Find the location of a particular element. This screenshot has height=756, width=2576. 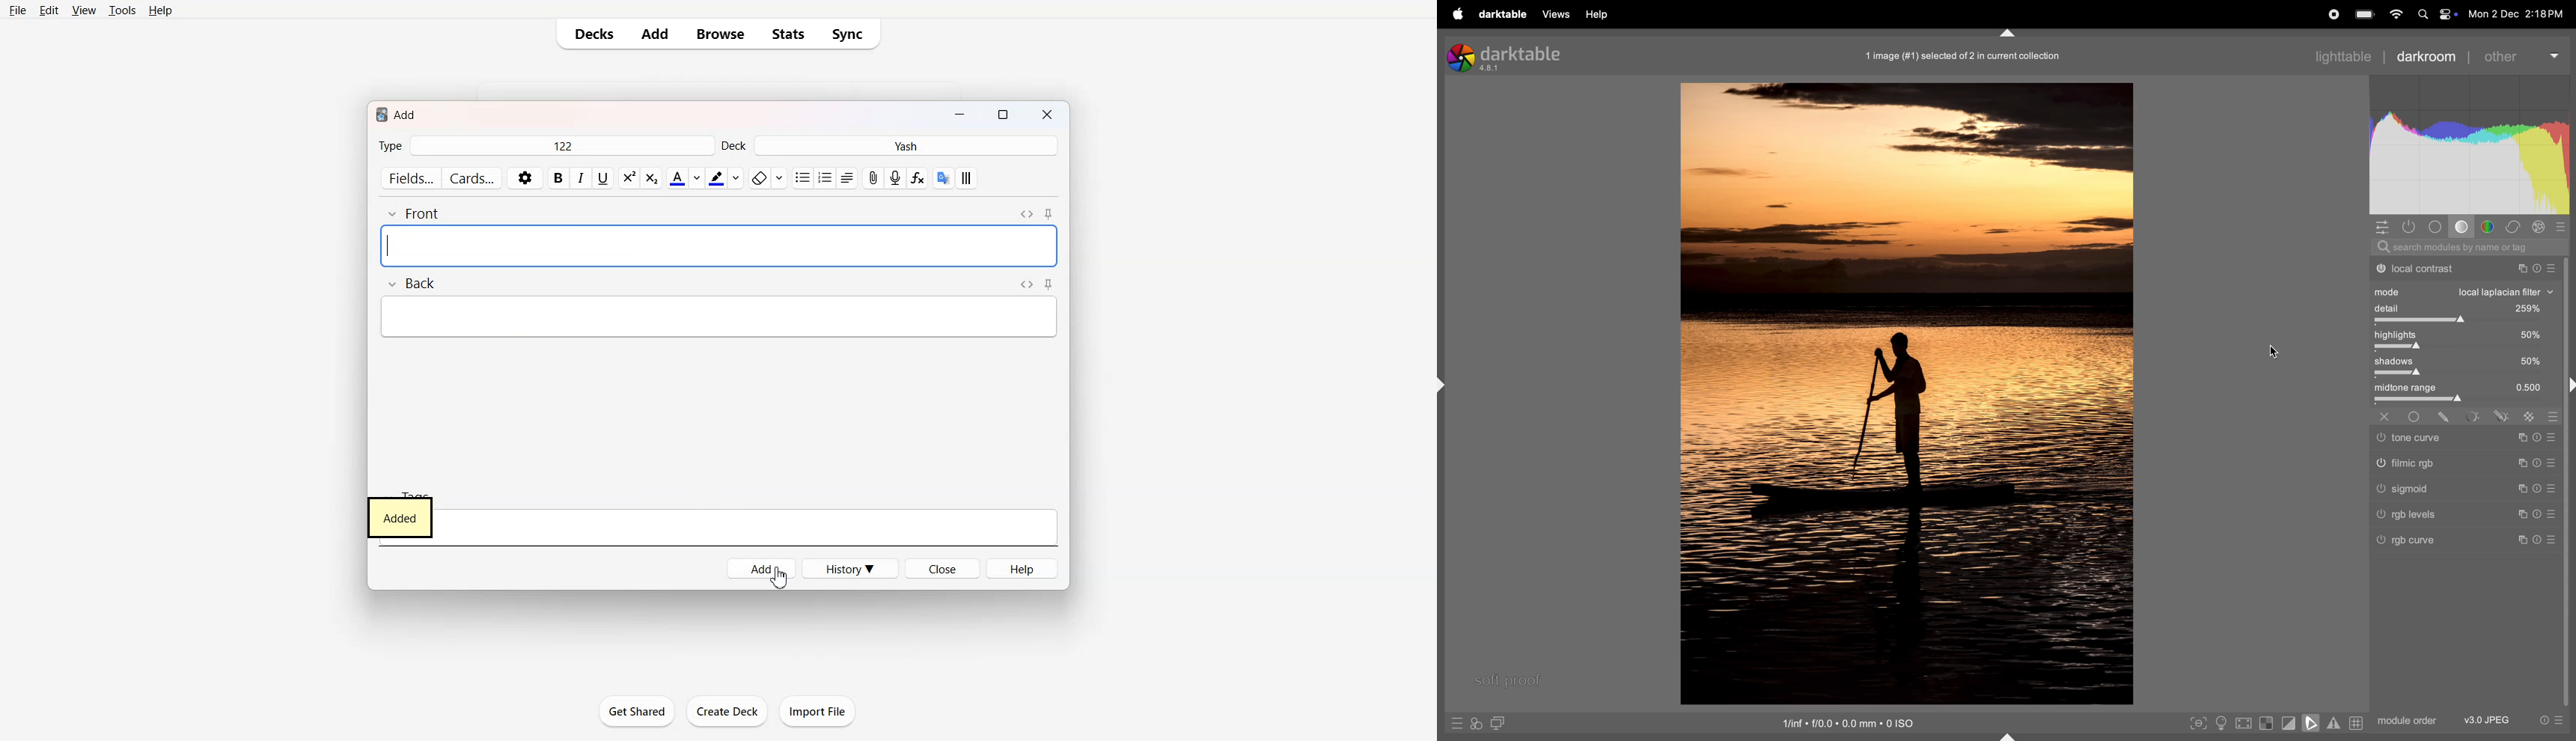

Italic is located at coordinates (580, 177).